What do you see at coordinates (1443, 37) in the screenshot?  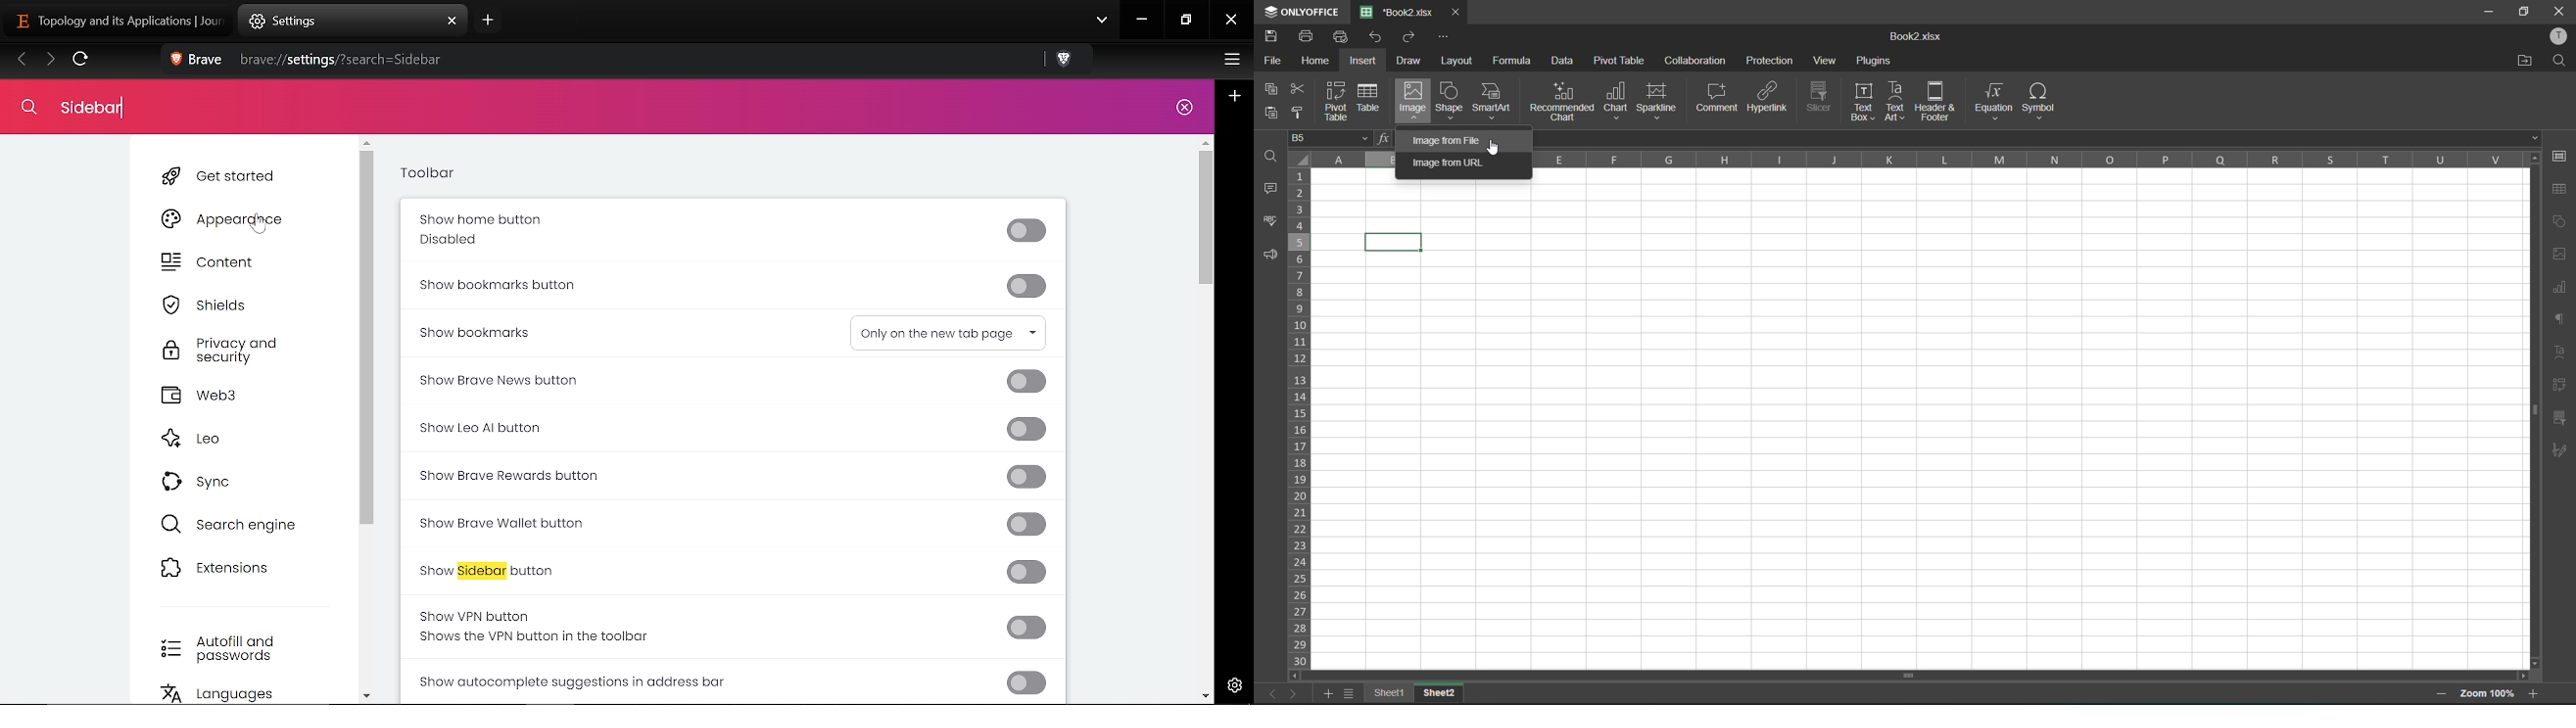 I see `customize quick access toolbar` at bounding box center [1443, 37].